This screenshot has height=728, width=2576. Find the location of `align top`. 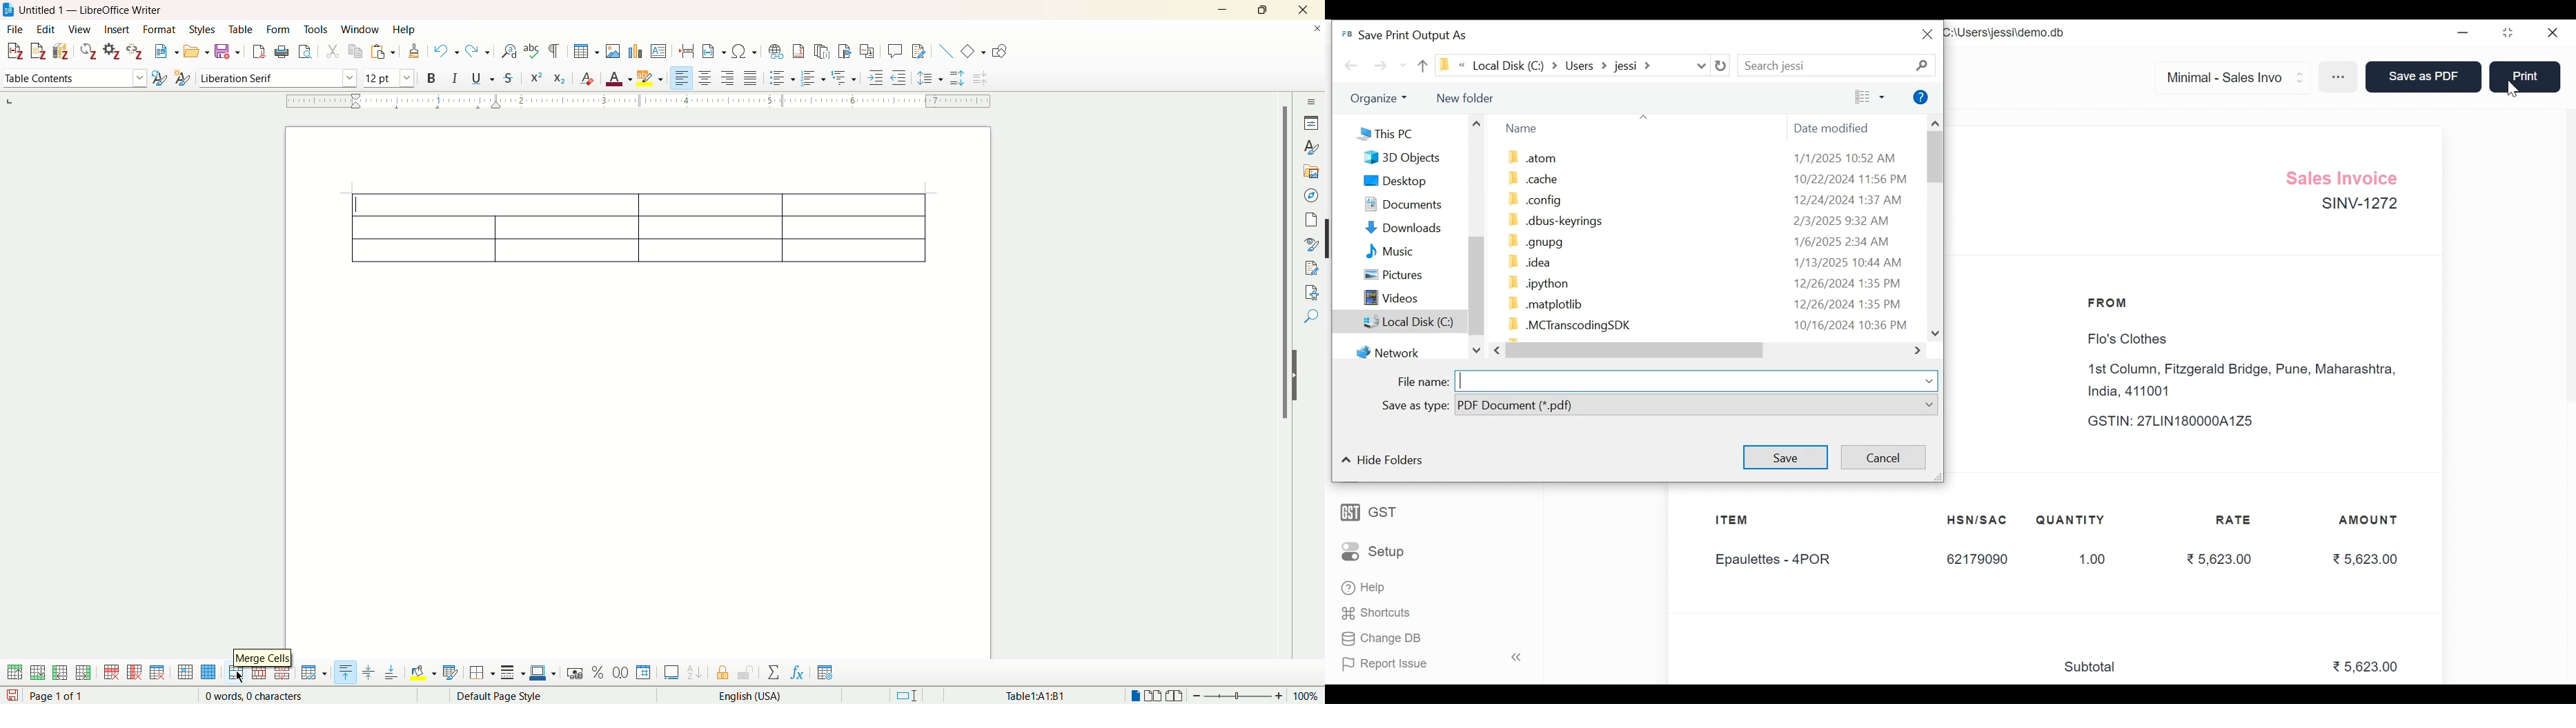

align top is located at coordinates (347, 673).